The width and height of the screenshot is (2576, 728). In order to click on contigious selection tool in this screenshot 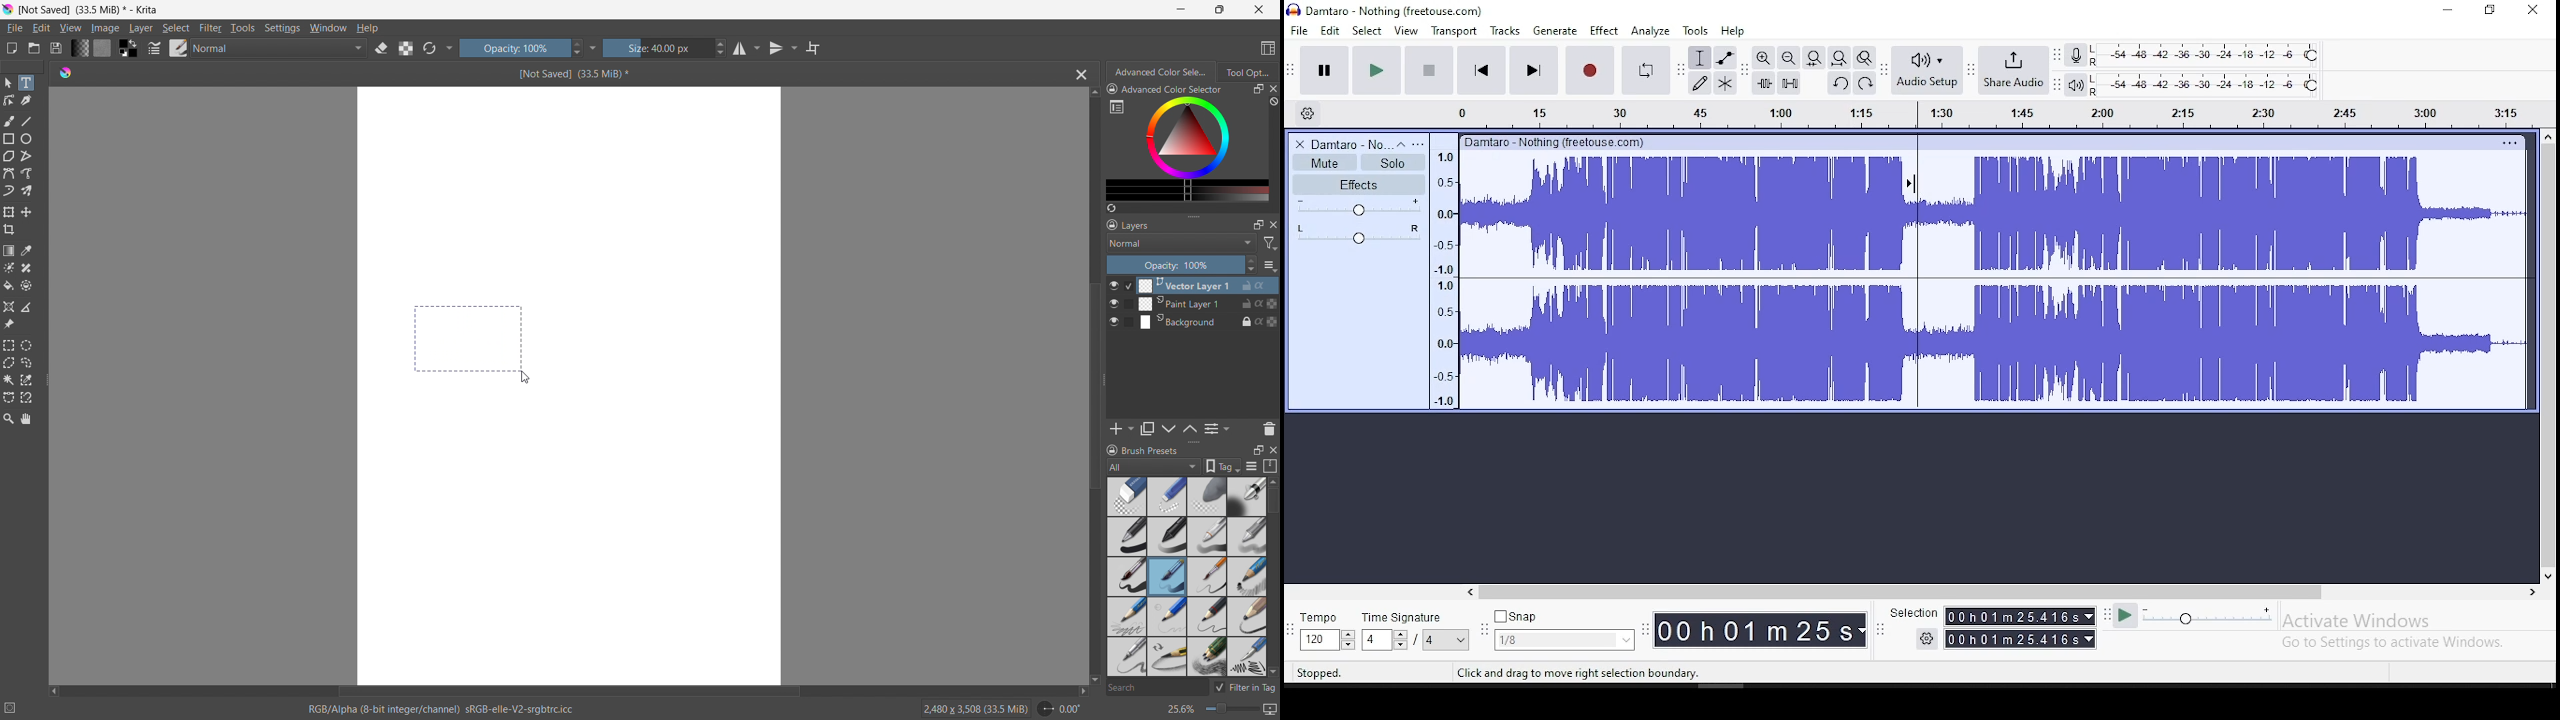, I will do `click(9, 380)`.